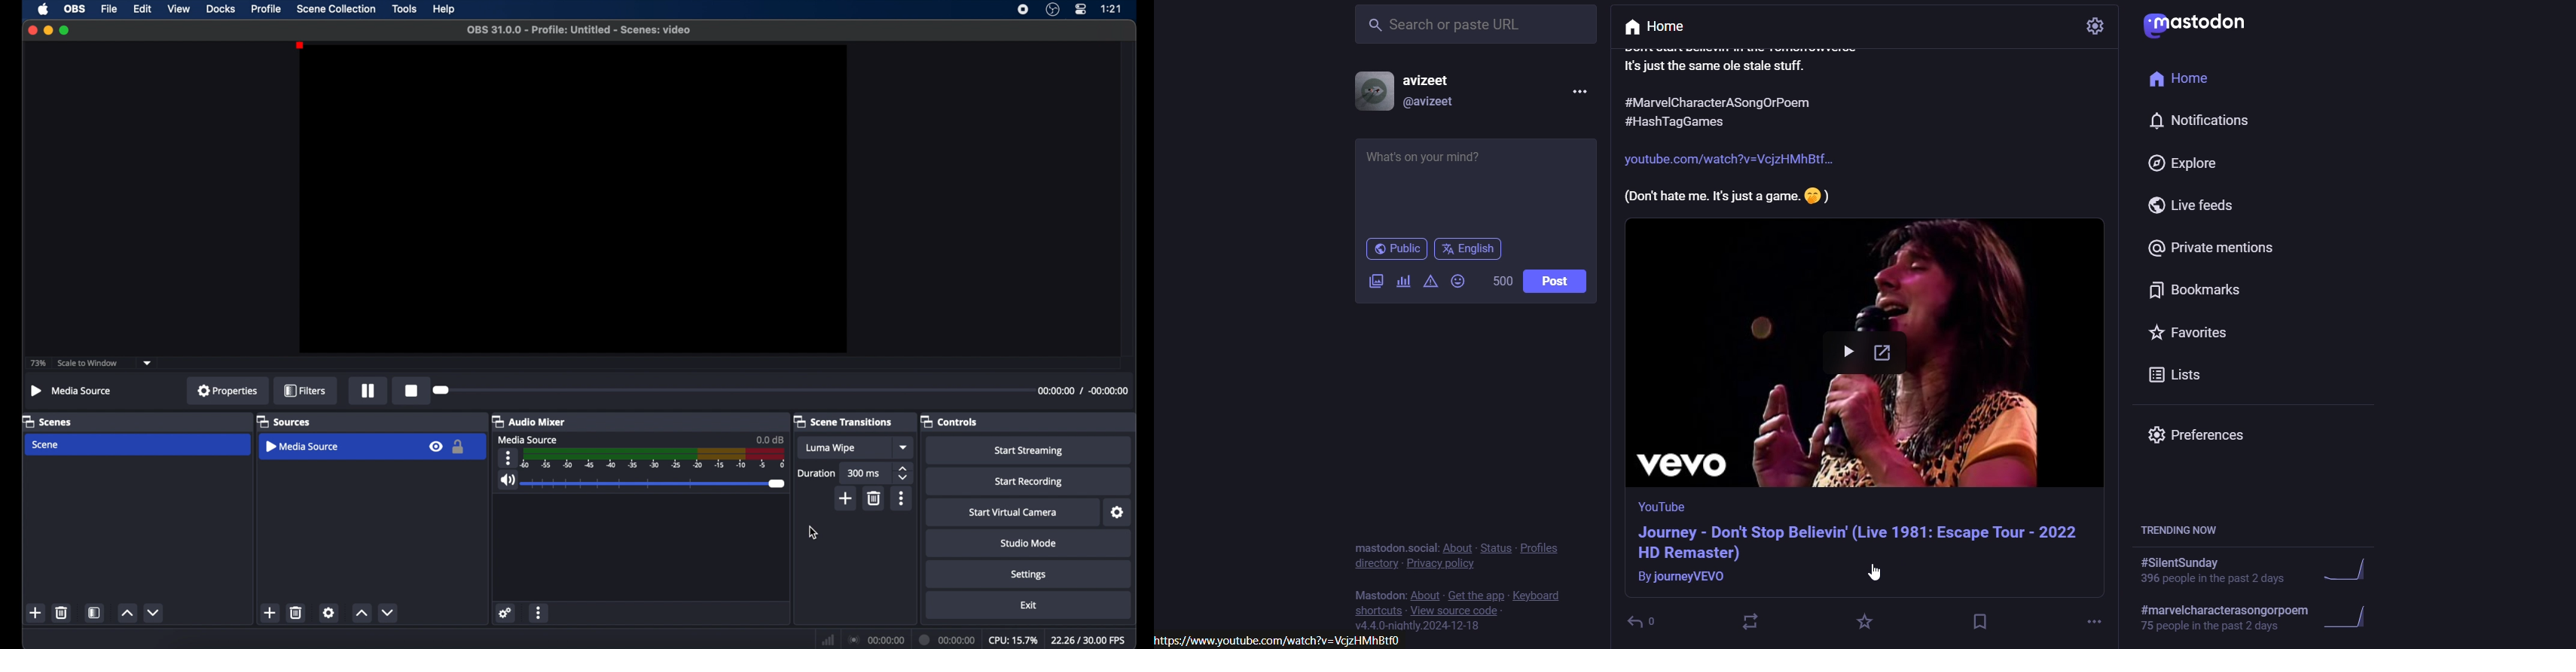 The height and width of the screenshot is (672, 2576). Describe the element at coordinates (35, 612) in the screenshot. I see `add` at that location.